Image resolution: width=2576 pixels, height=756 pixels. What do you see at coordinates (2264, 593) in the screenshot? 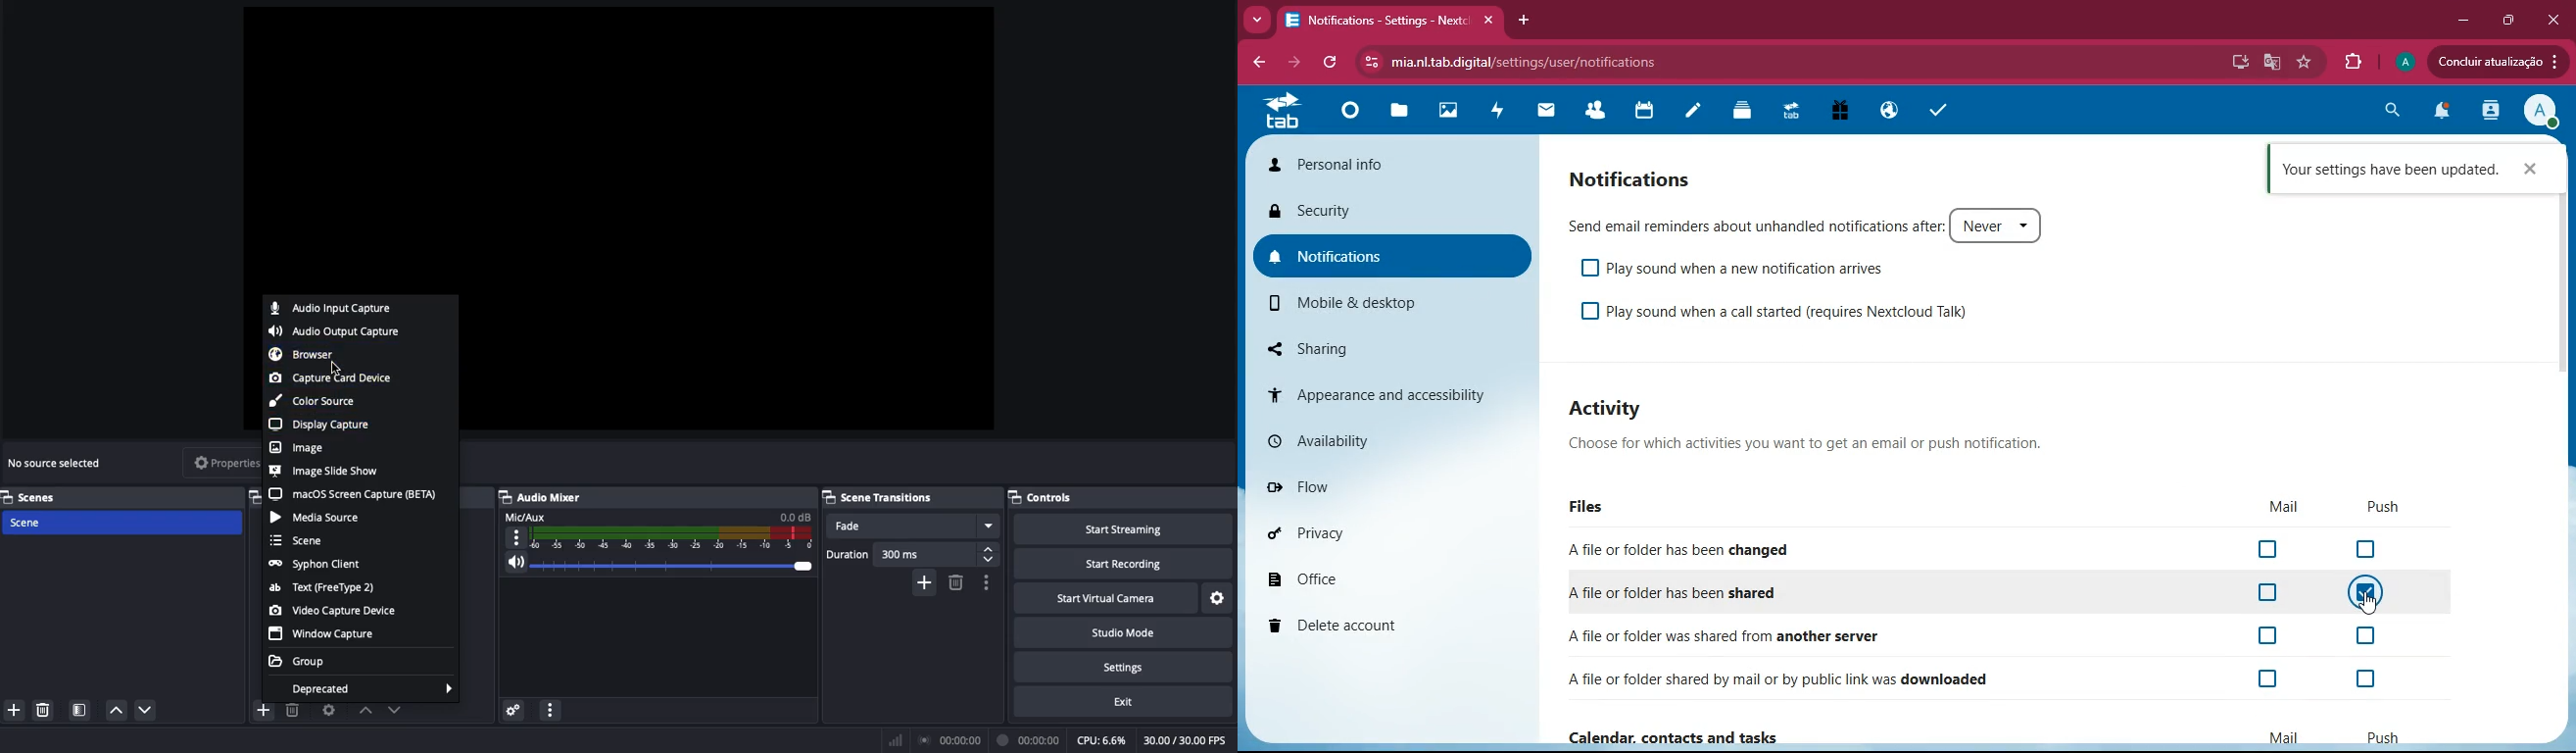
I see `off` at bounding box center [2264, 593].